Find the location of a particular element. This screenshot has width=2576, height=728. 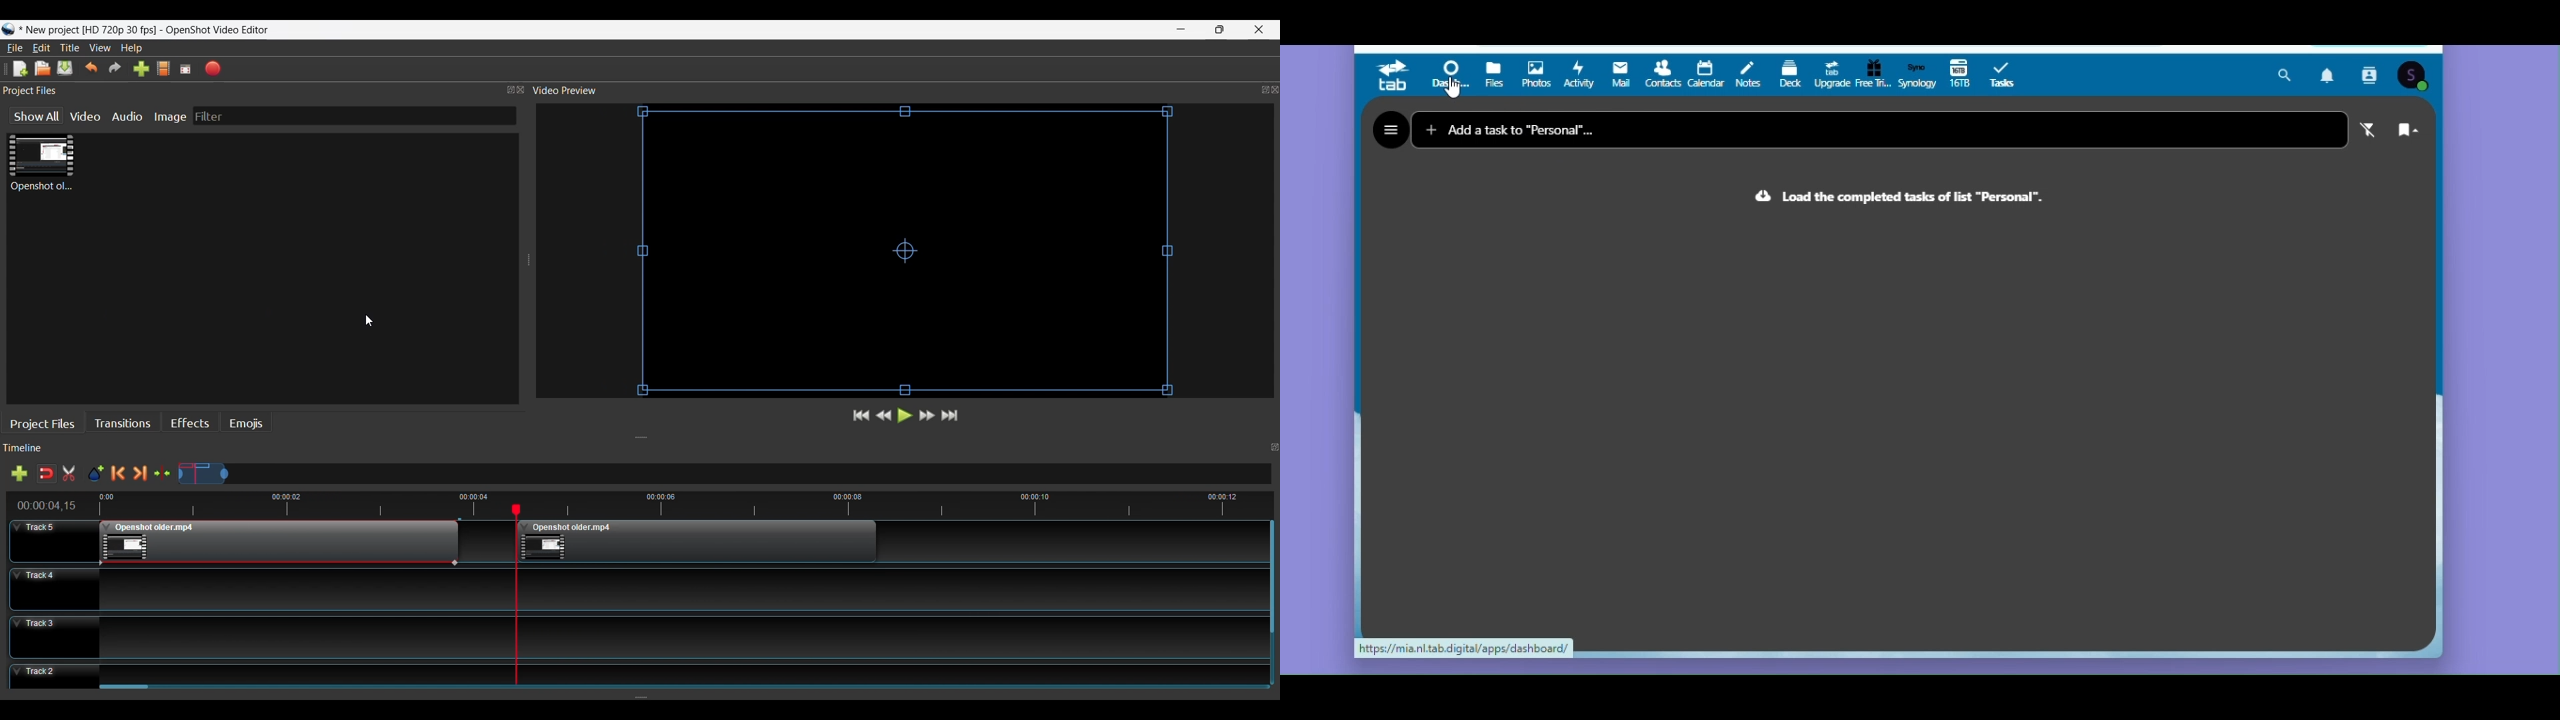

Deck is located at coordinates (1789, 75).